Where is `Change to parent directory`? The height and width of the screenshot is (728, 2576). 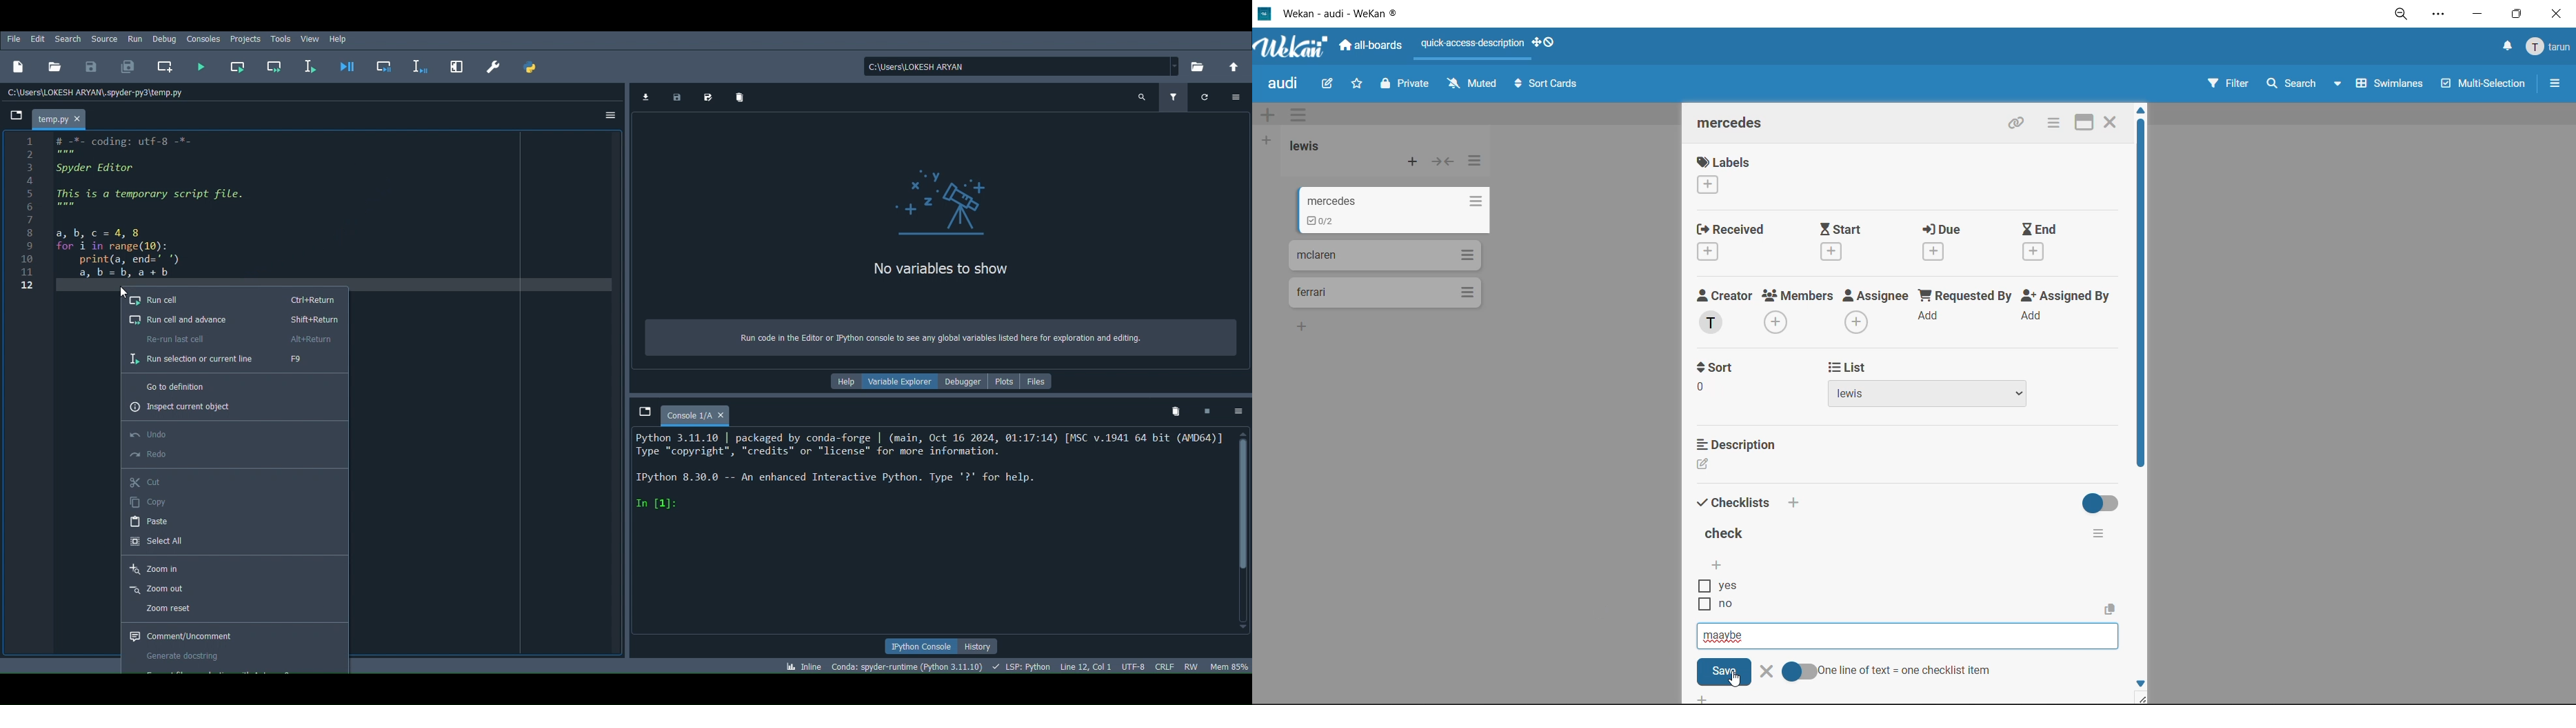 Change to parent directory is located at coordinates (1234, 67).